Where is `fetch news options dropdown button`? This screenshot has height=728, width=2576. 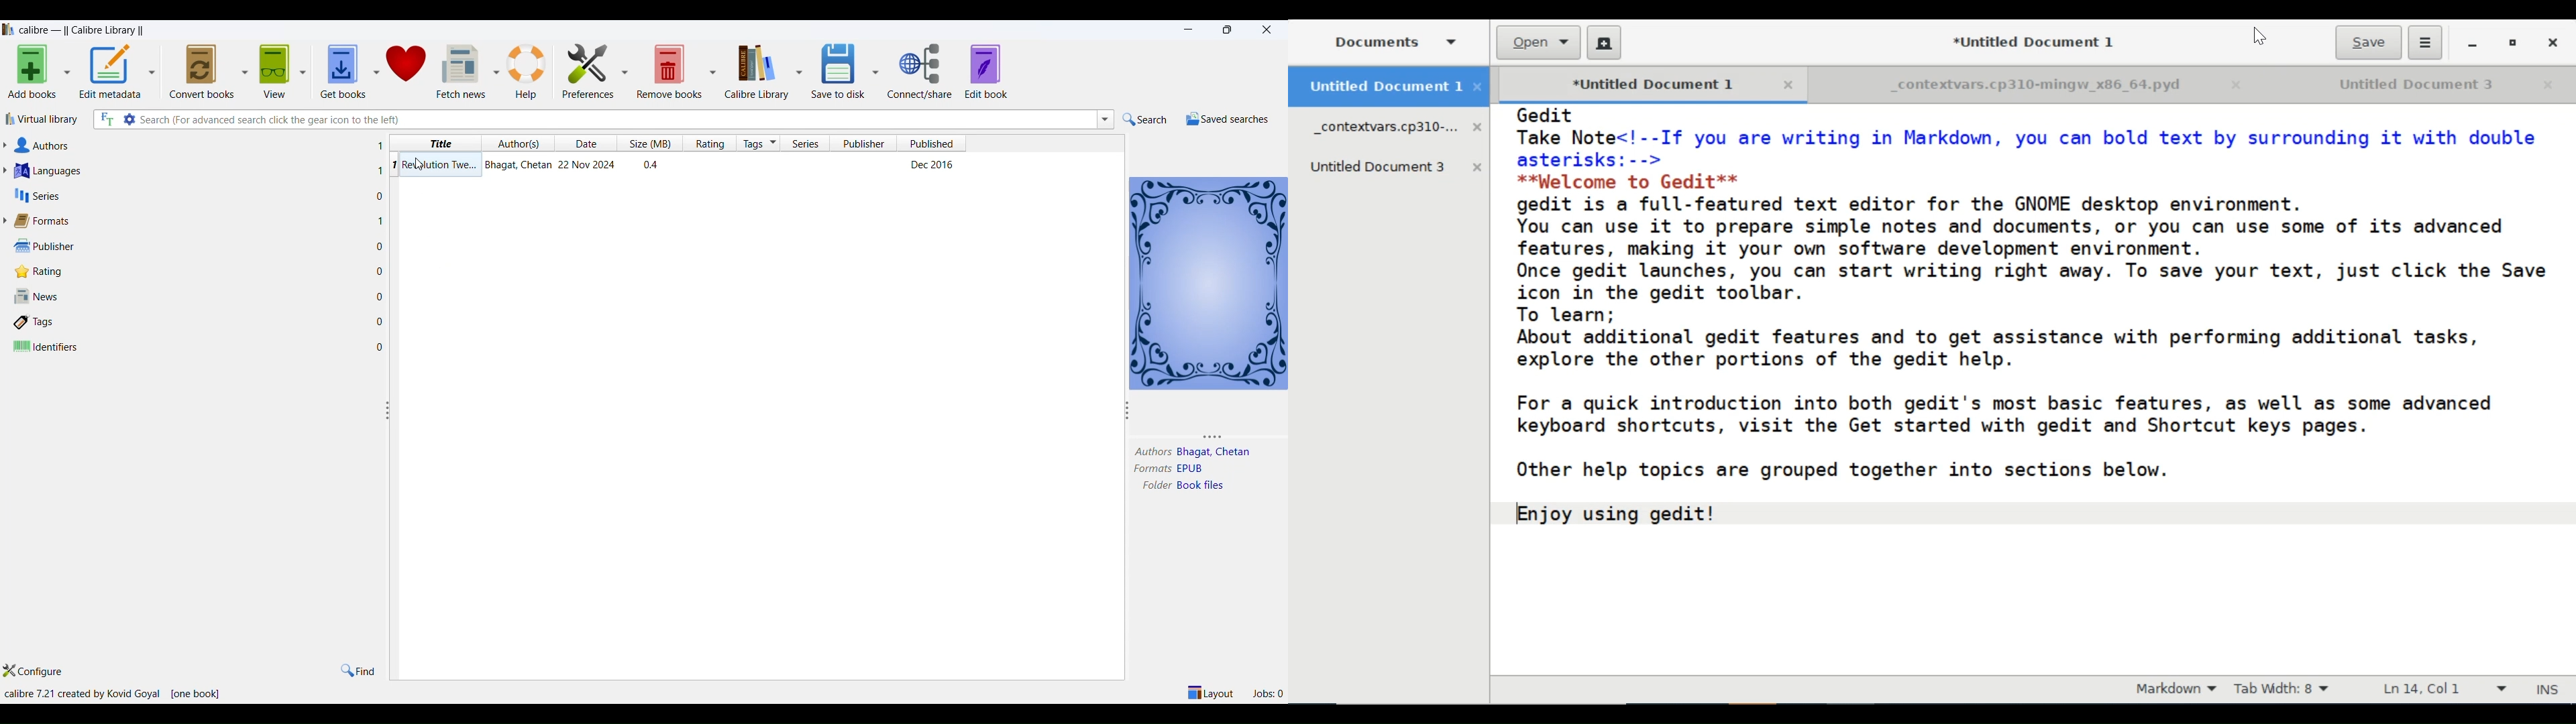 fetch news options dropdown button is located at coordinates (497, 66).